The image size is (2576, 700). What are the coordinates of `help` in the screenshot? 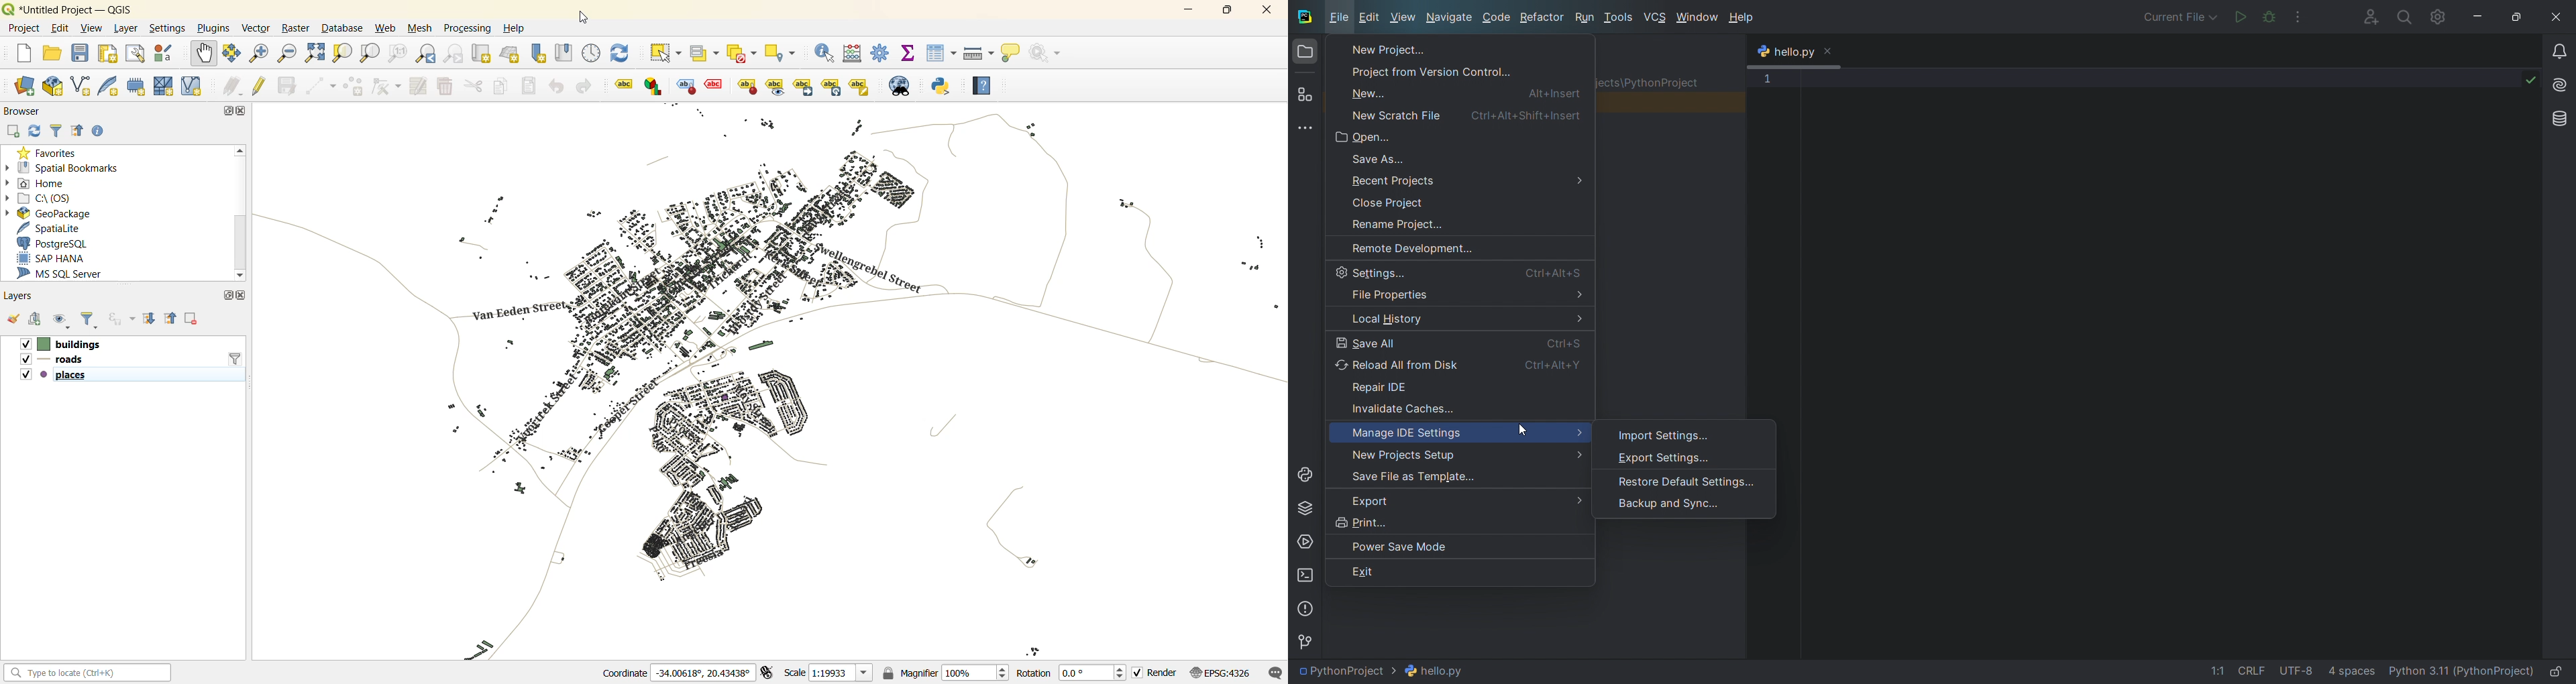 It's located at (514, 28).